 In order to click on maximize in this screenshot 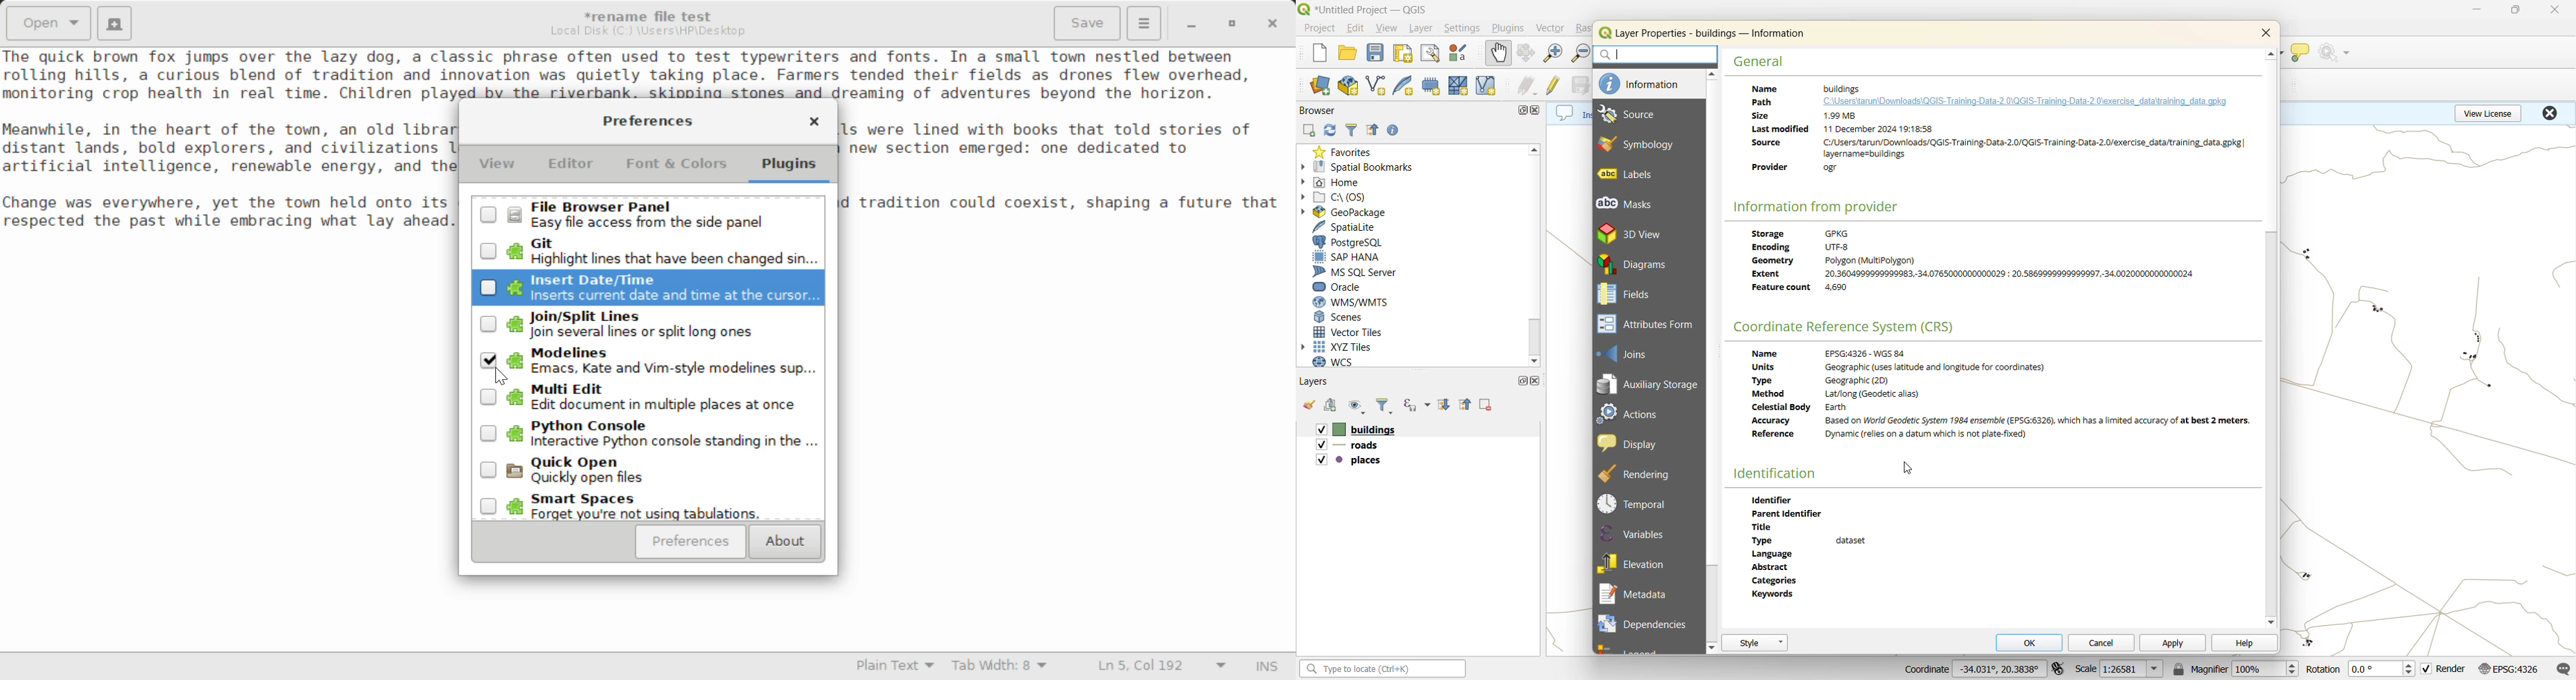, I will do `click(2516, 11)`.